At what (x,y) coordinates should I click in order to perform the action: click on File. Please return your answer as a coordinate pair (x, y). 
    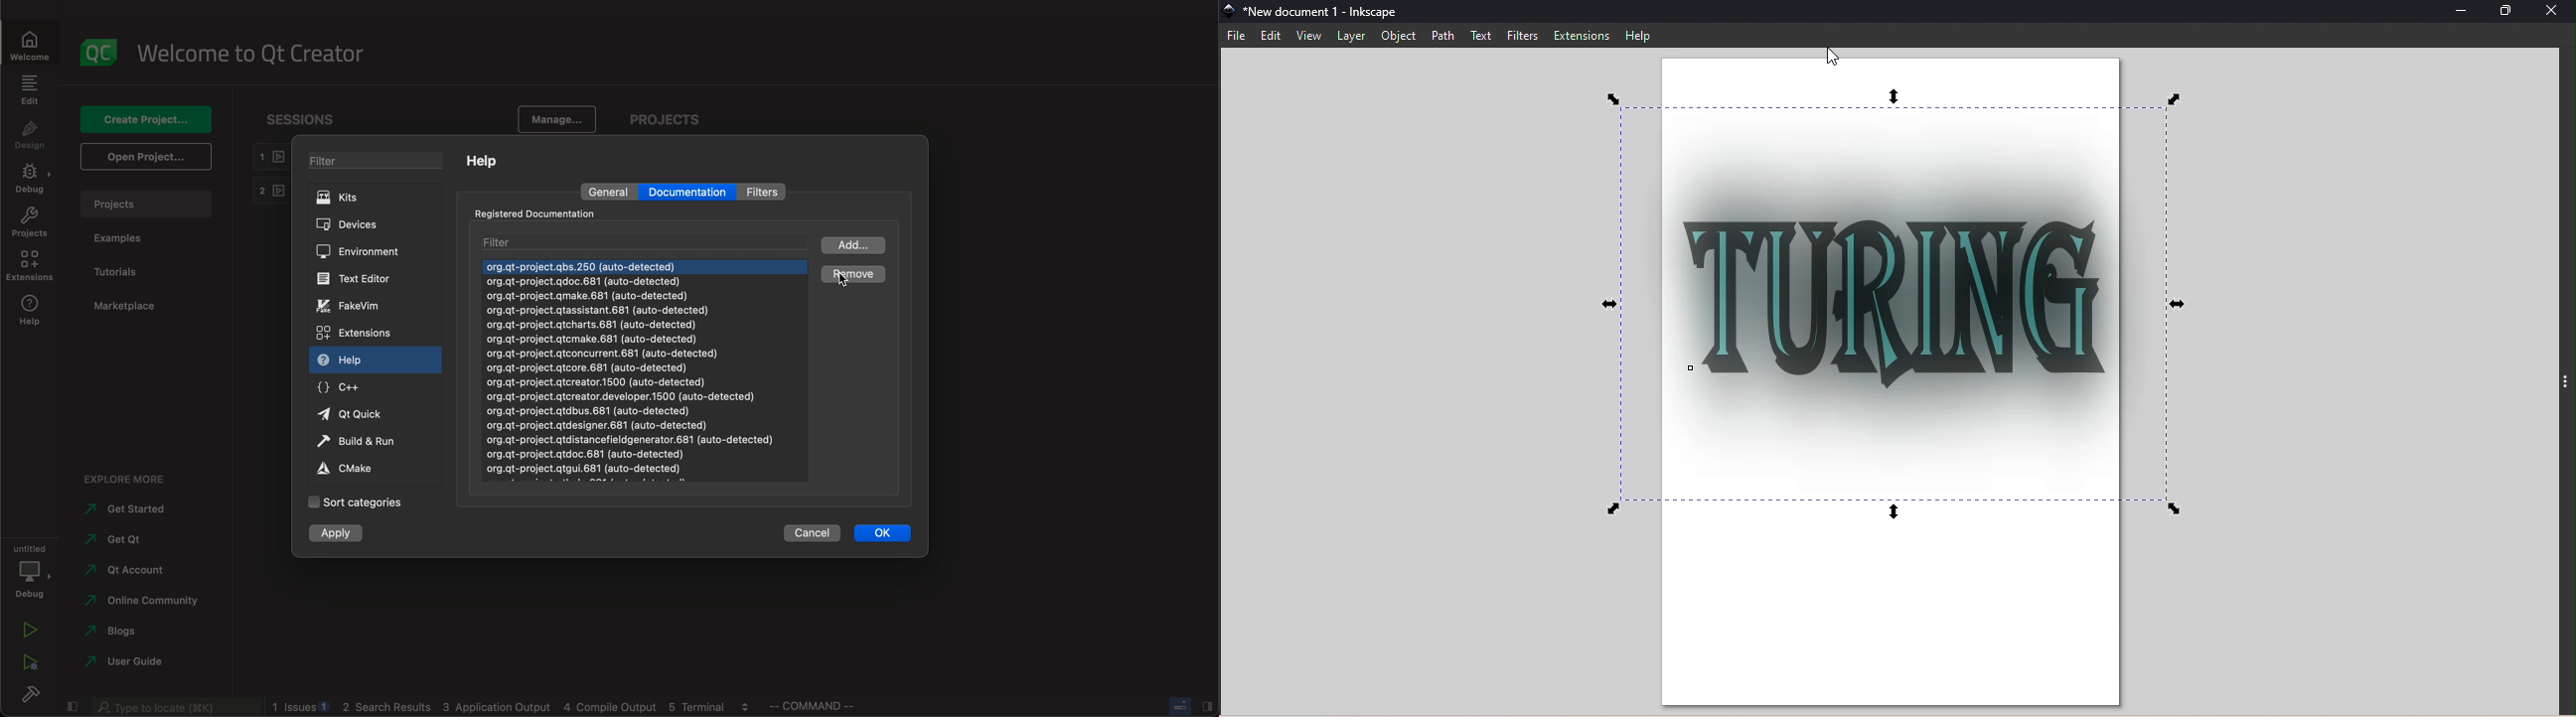
    Looking at the image, I should click on (1240, 35).